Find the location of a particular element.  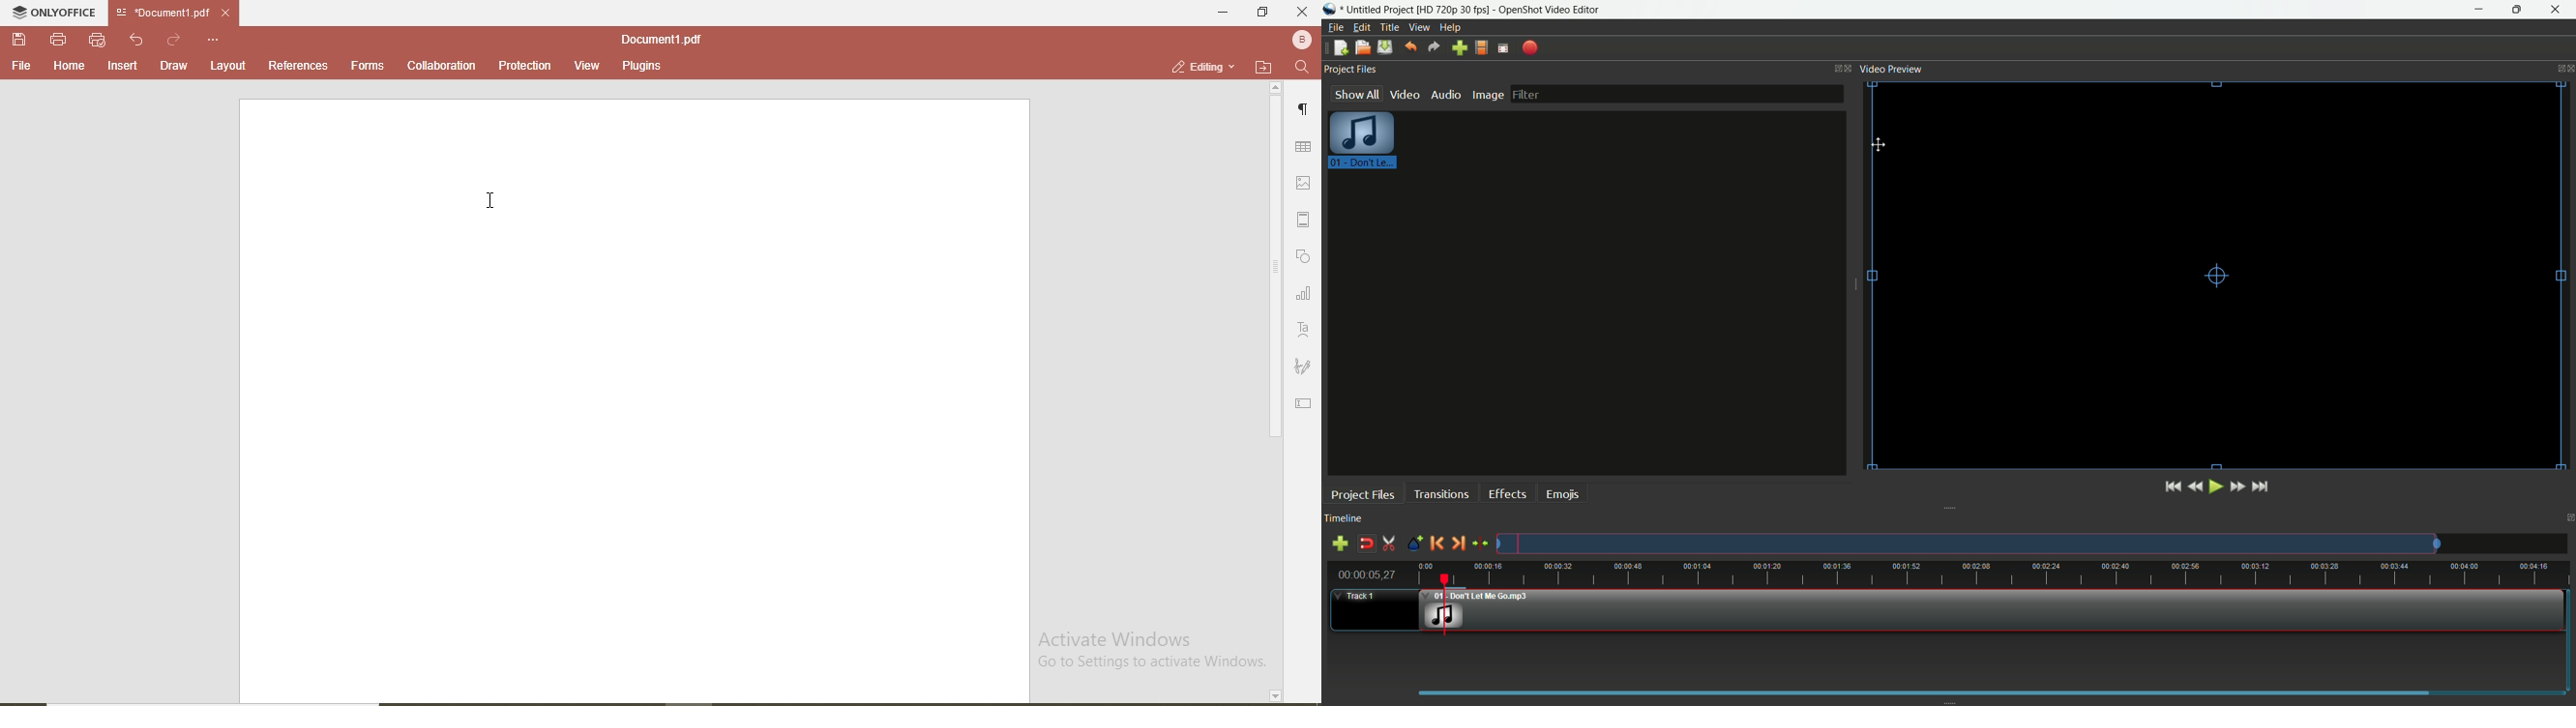

layout is located at coordinates (232, 68).